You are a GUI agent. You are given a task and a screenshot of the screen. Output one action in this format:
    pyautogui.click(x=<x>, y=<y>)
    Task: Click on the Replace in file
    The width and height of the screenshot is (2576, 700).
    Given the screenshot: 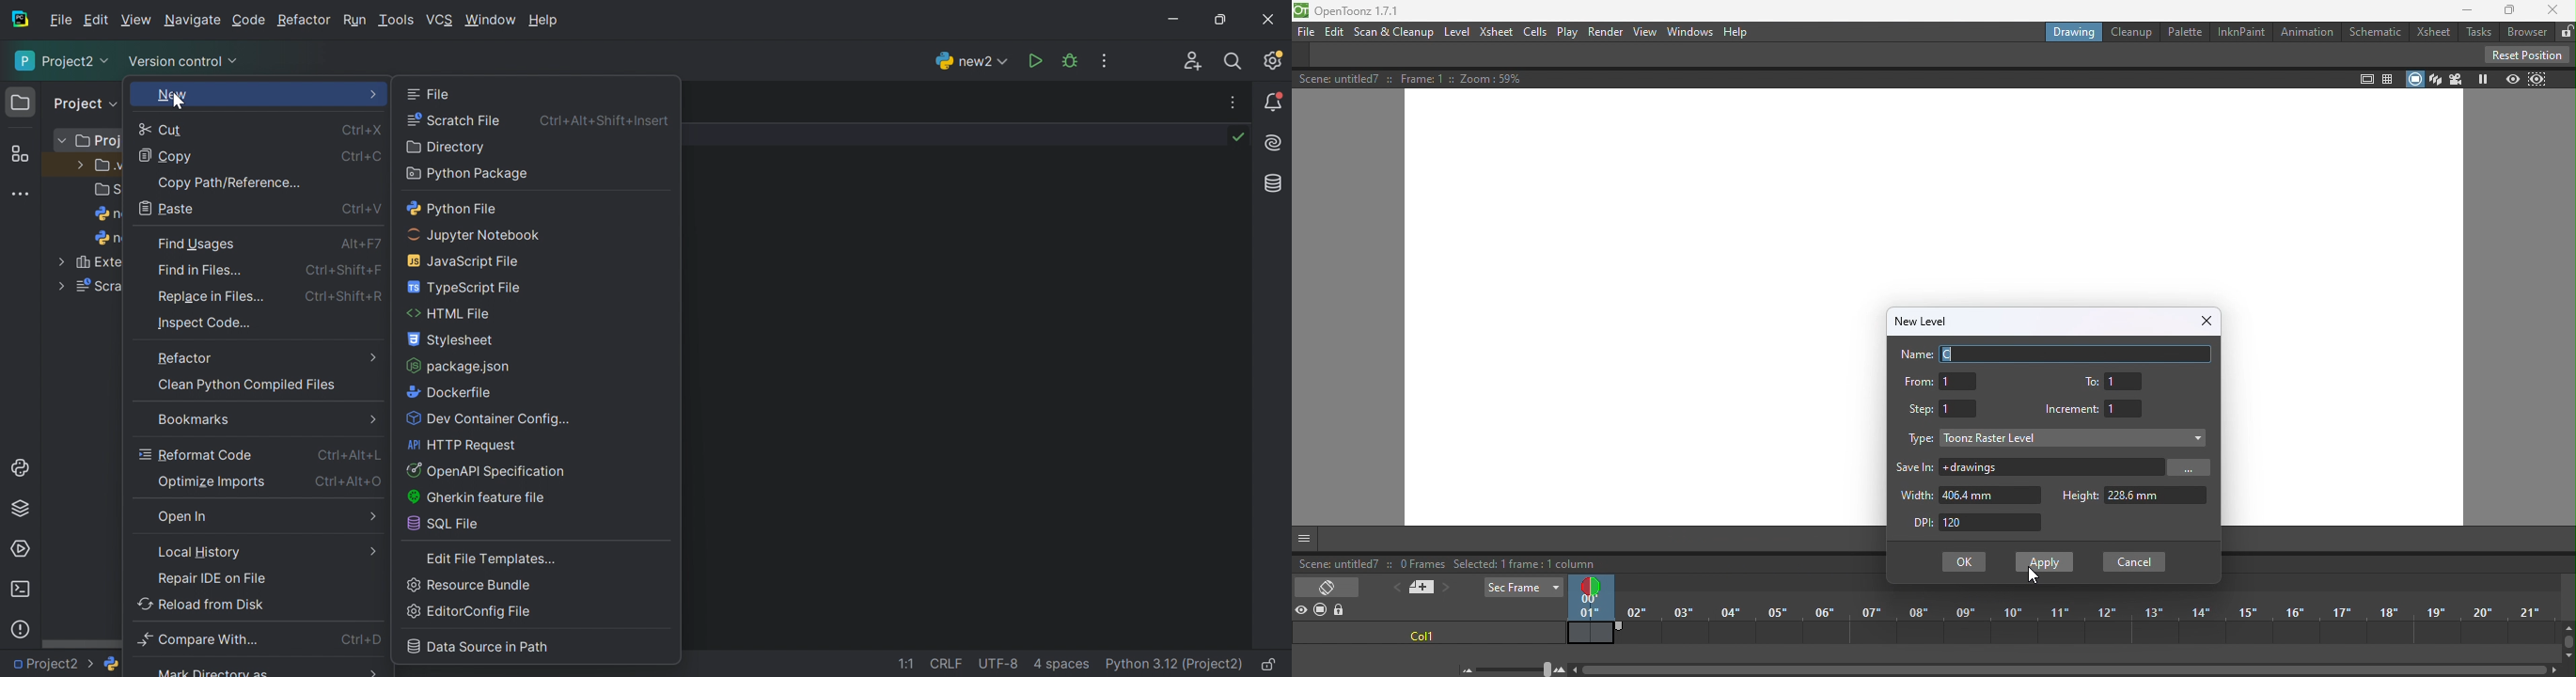 What is the action you would take?
    pyautogui.click(x=210, y=296)
    